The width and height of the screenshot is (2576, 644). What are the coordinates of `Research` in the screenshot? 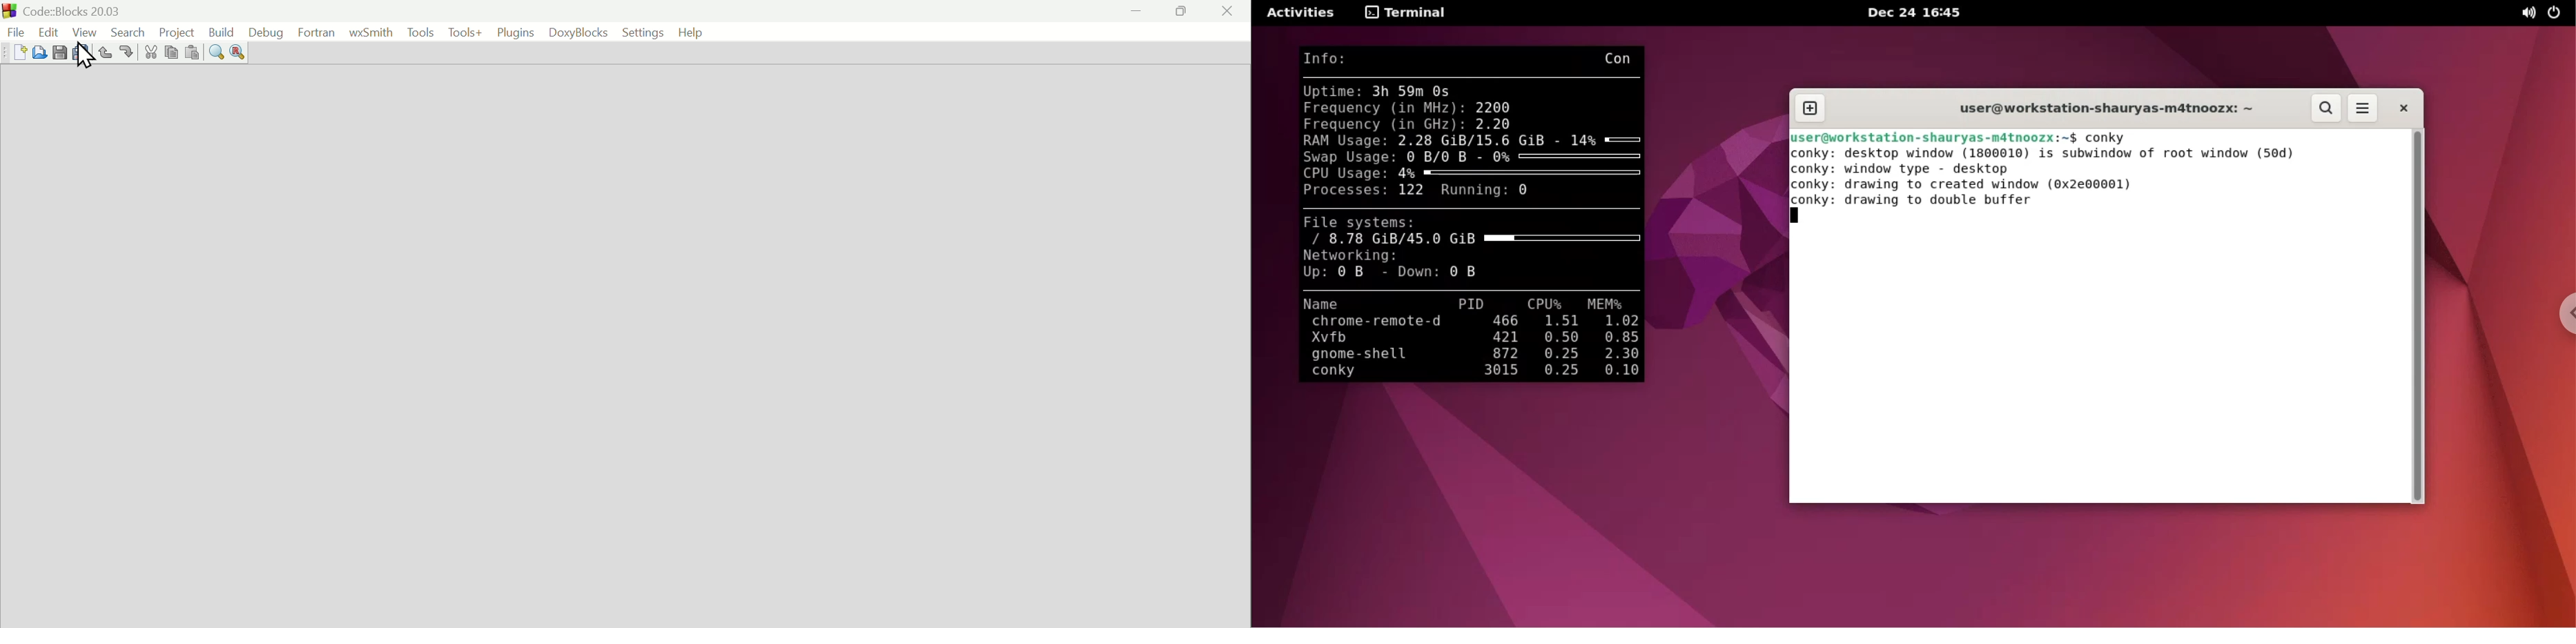 It's located at (238, 51).